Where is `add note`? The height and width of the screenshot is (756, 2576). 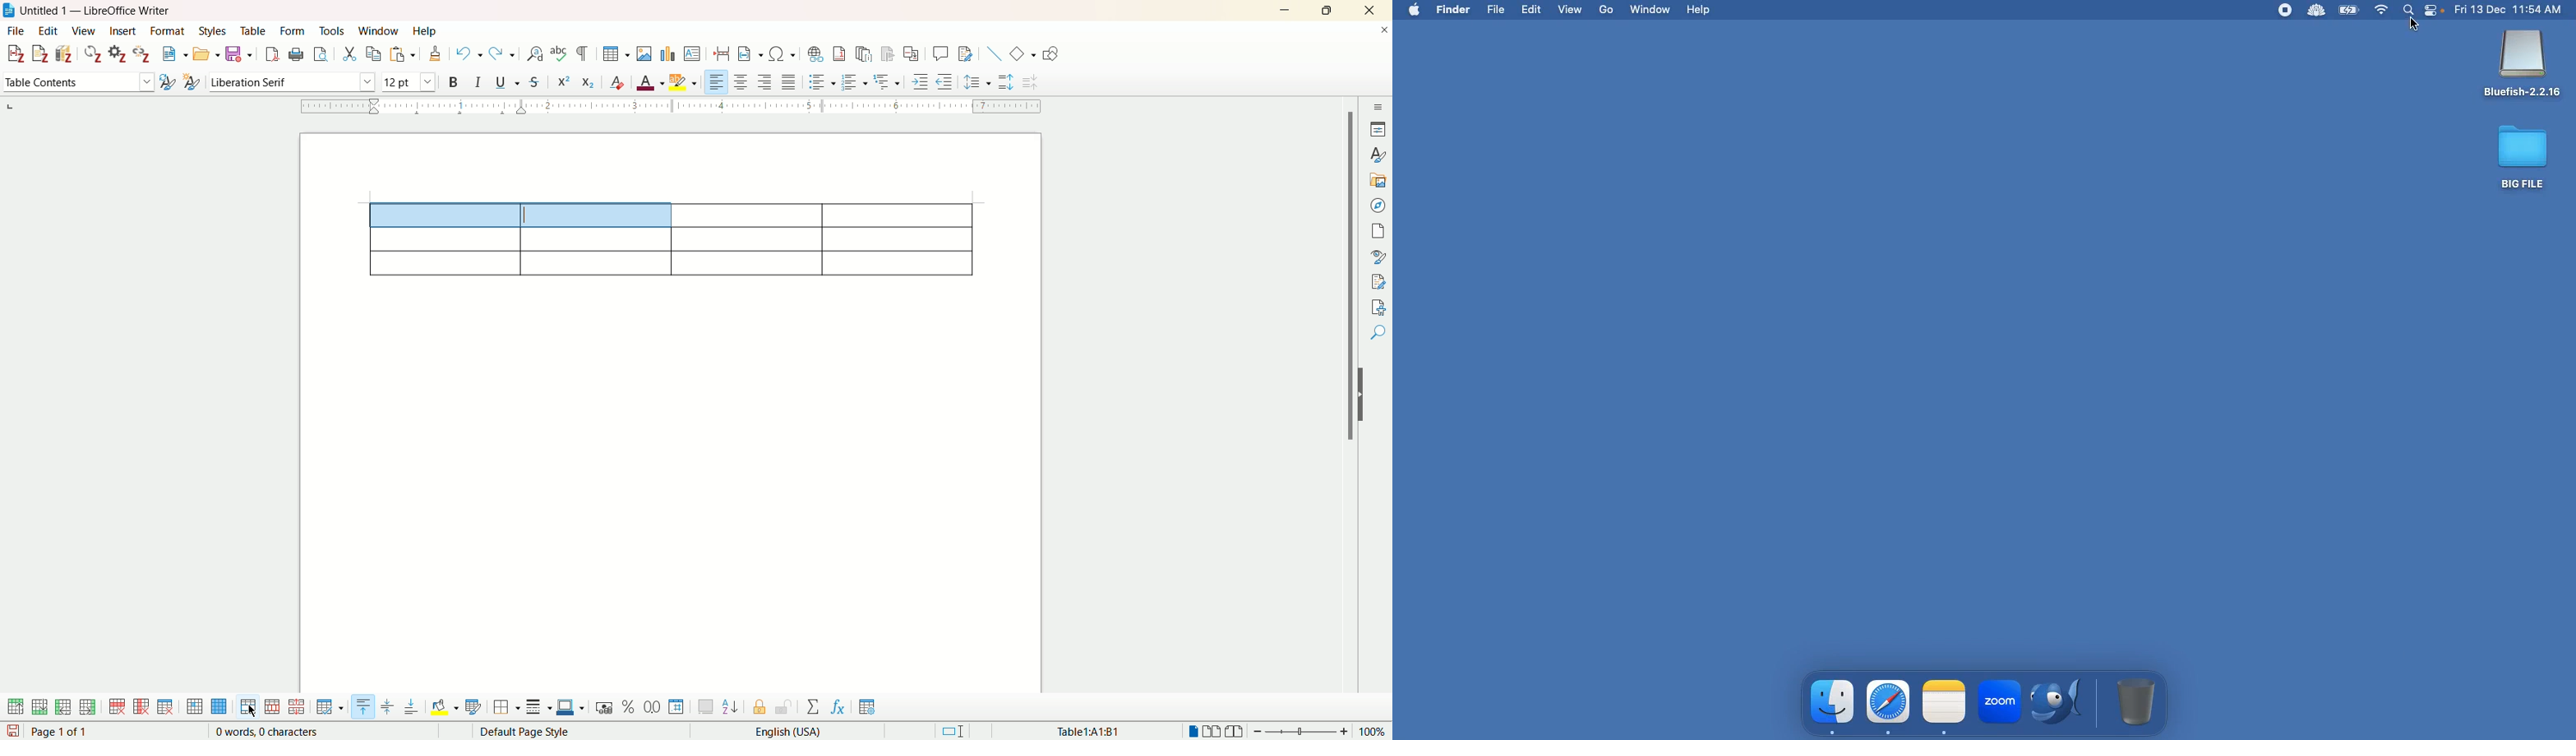 add note is located at coordinates (40, 55).